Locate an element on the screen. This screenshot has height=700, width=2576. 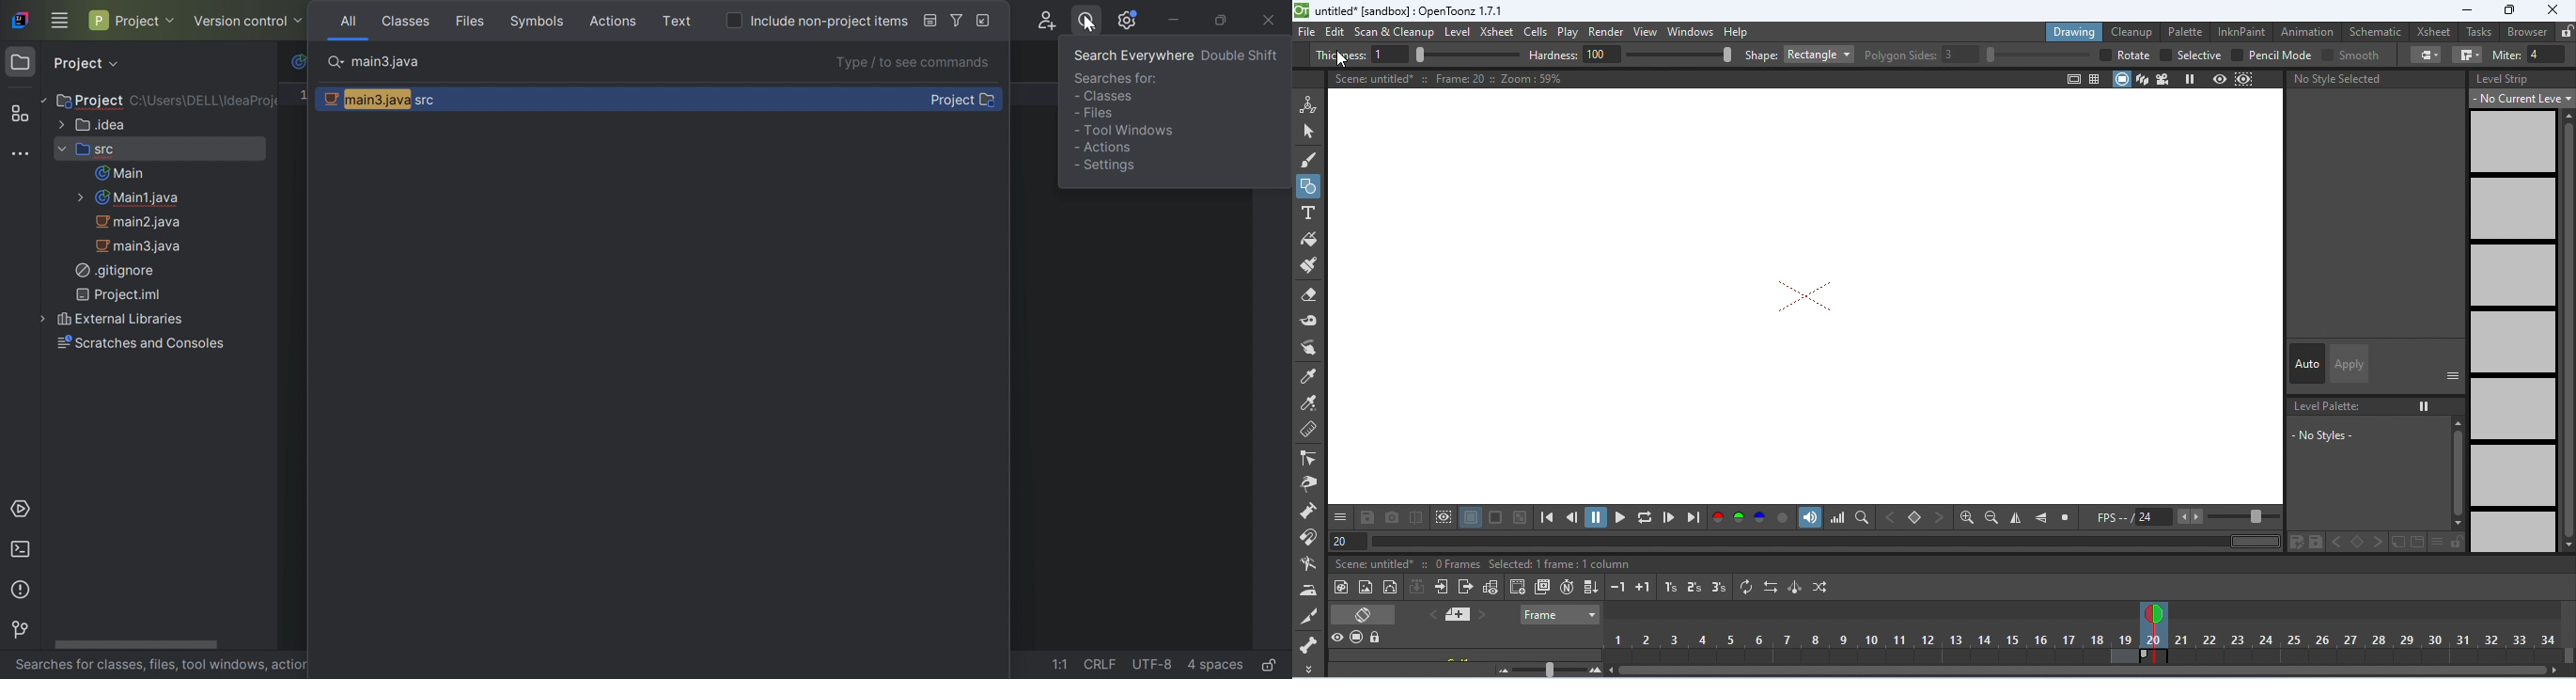
palette is located at coordinates (2183, 31).